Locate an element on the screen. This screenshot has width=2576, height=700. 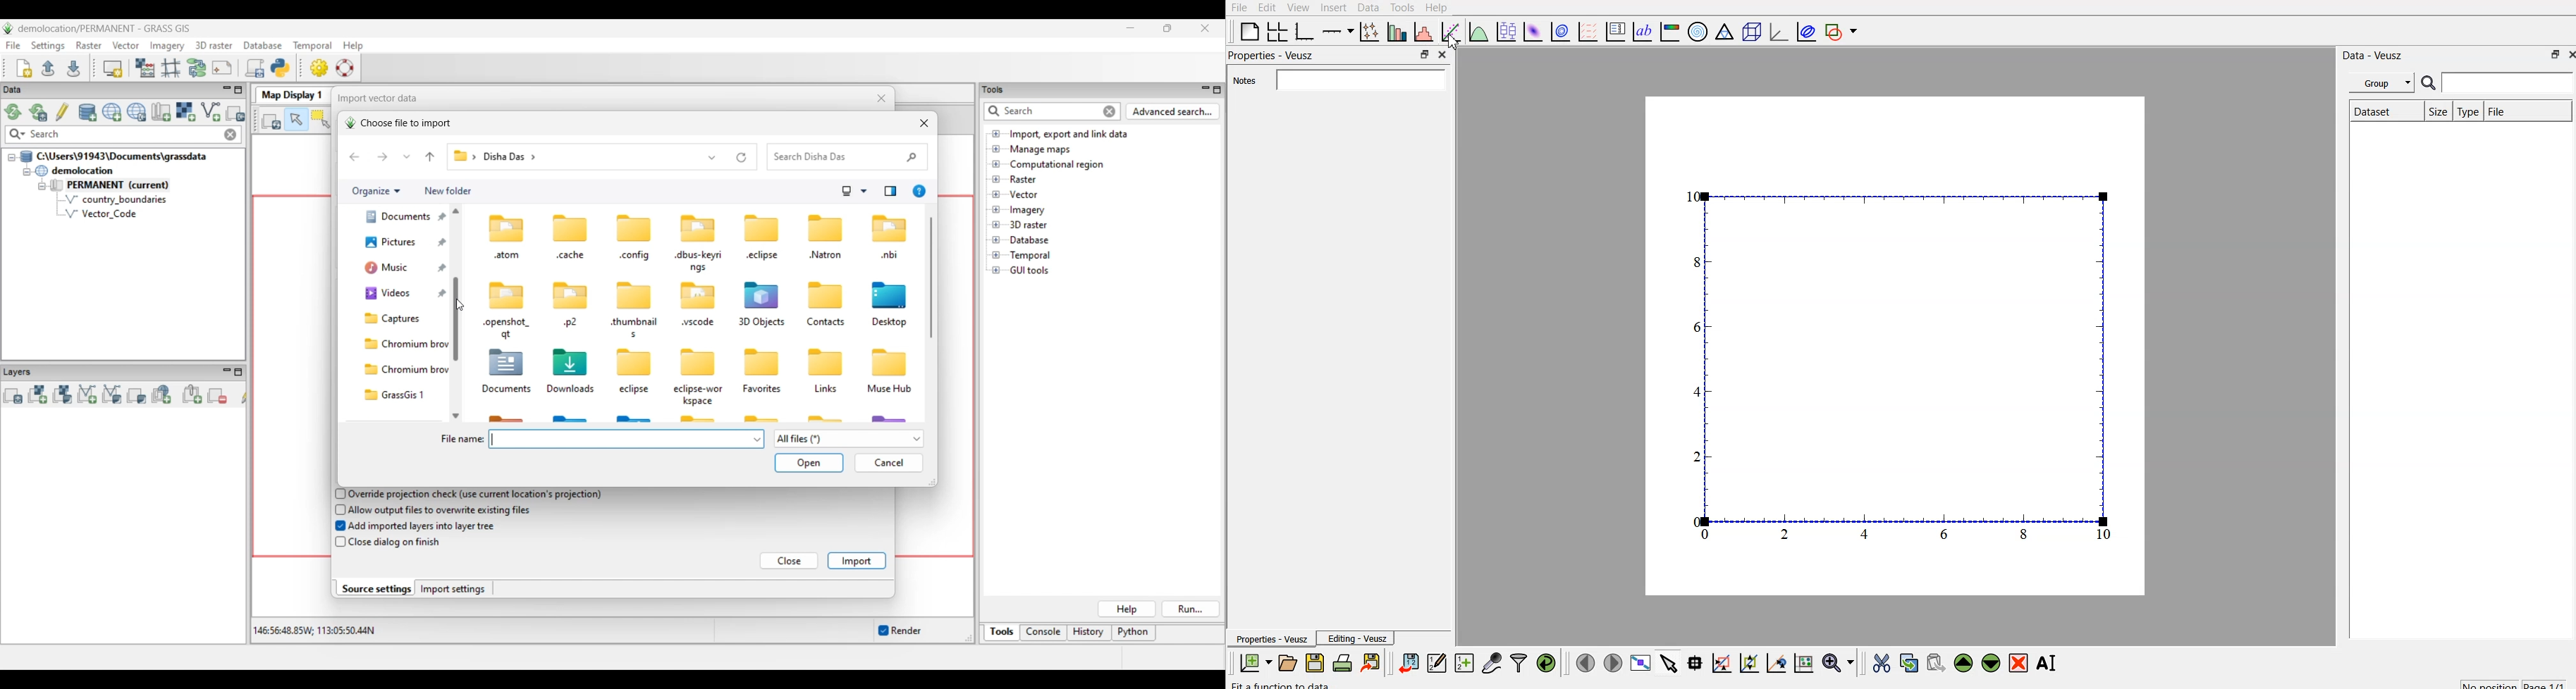
plot box plots is located at coordinates (1507, 32).